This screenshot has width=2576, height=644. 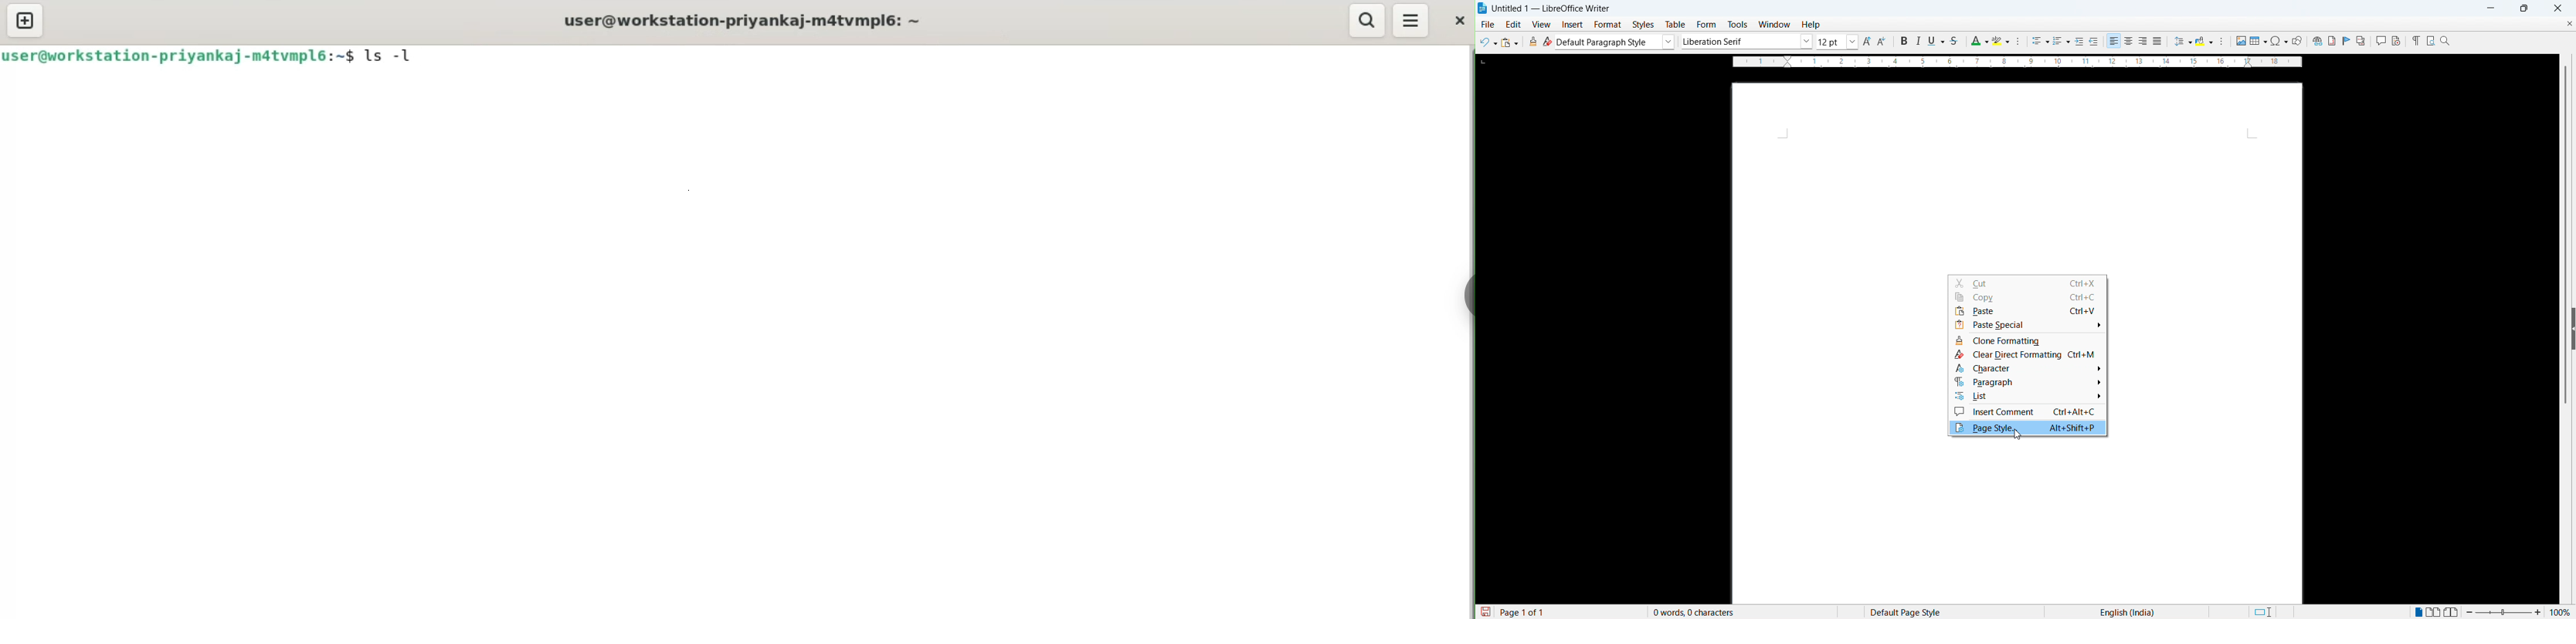 What do you see at coordinates (2129, 41) in the screenshot?
I see `Align Centre ` at bounding box center [2129, 41].